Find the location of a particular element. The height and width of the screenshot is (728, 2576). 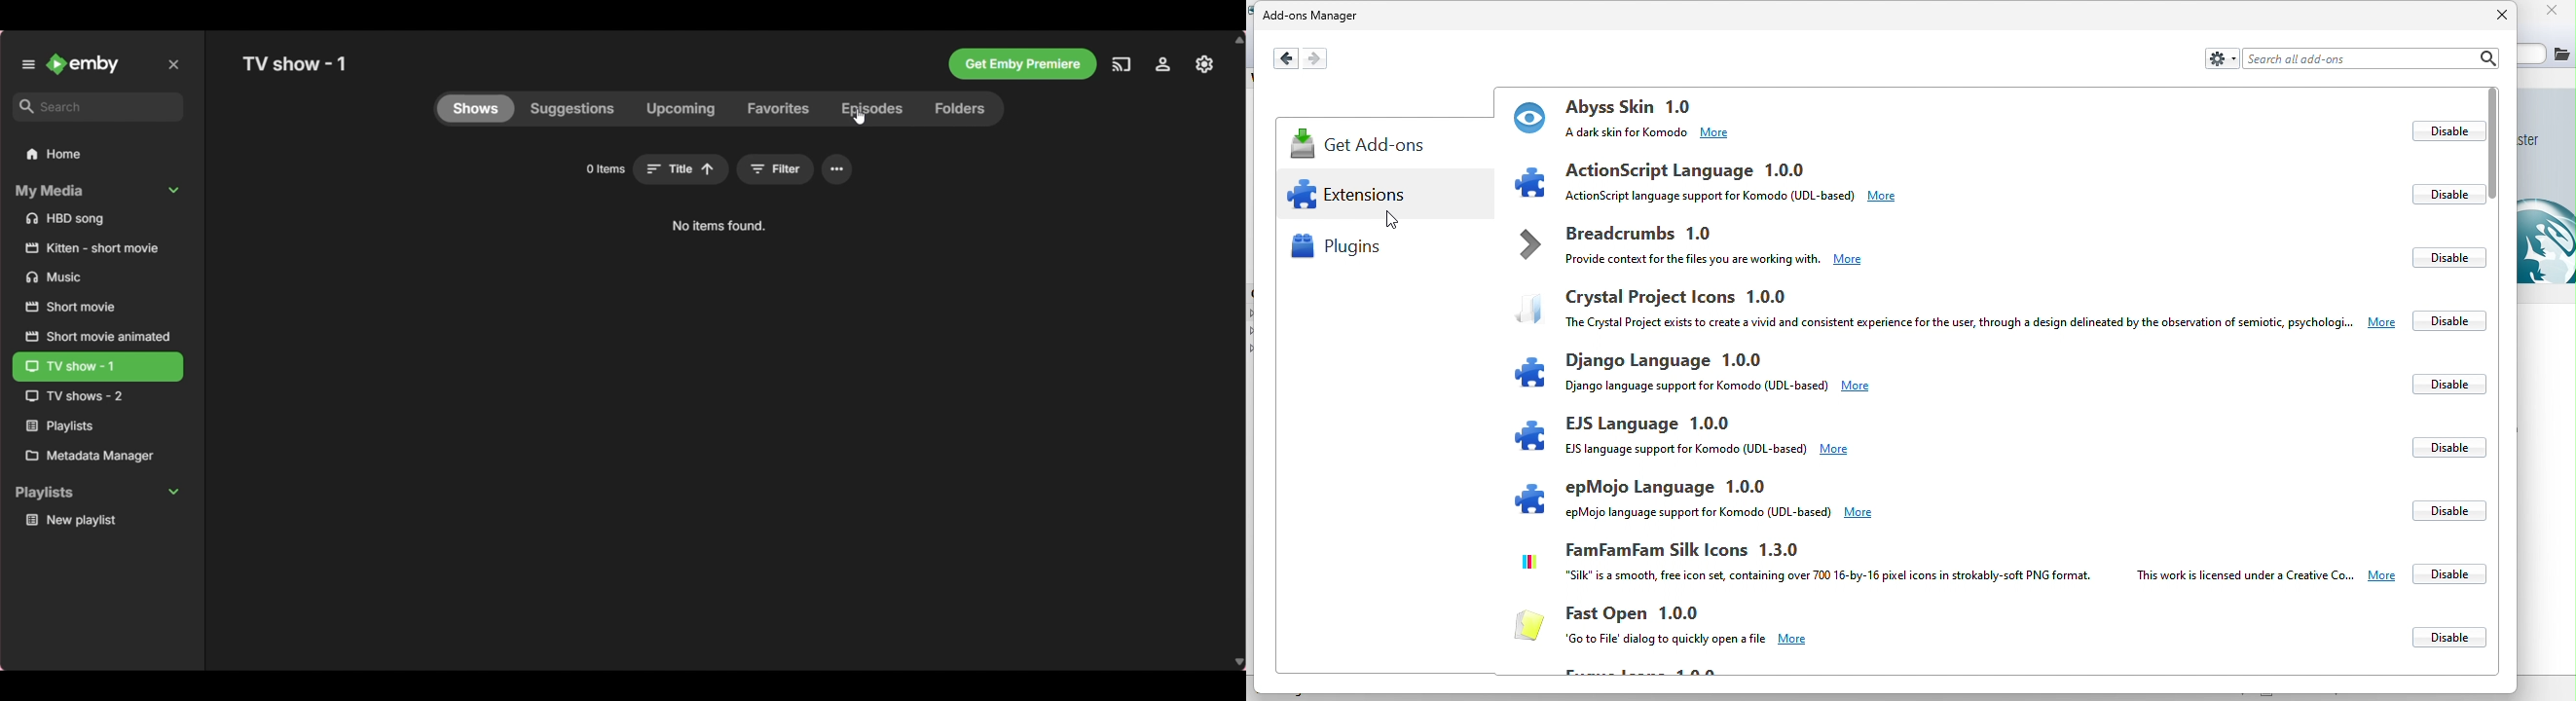

Cursor is located at coordinates (859, 116).